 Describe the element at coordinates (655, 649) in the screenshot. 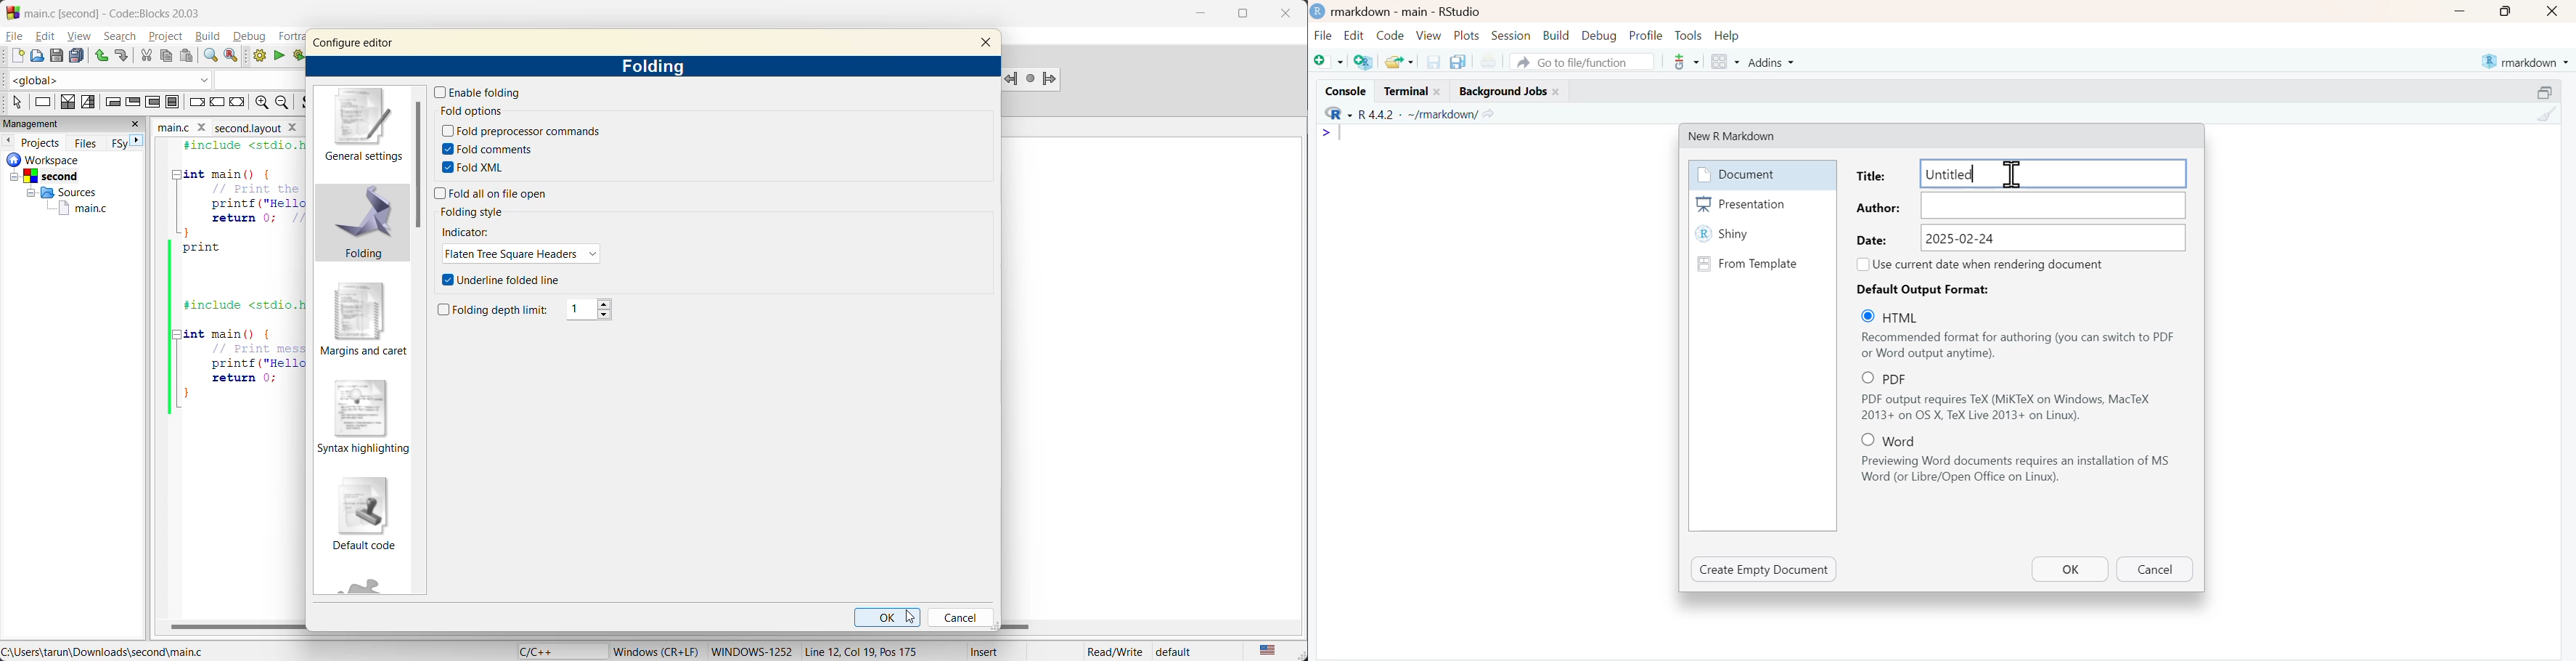

I see `Windows (CR+LF)` at that location.